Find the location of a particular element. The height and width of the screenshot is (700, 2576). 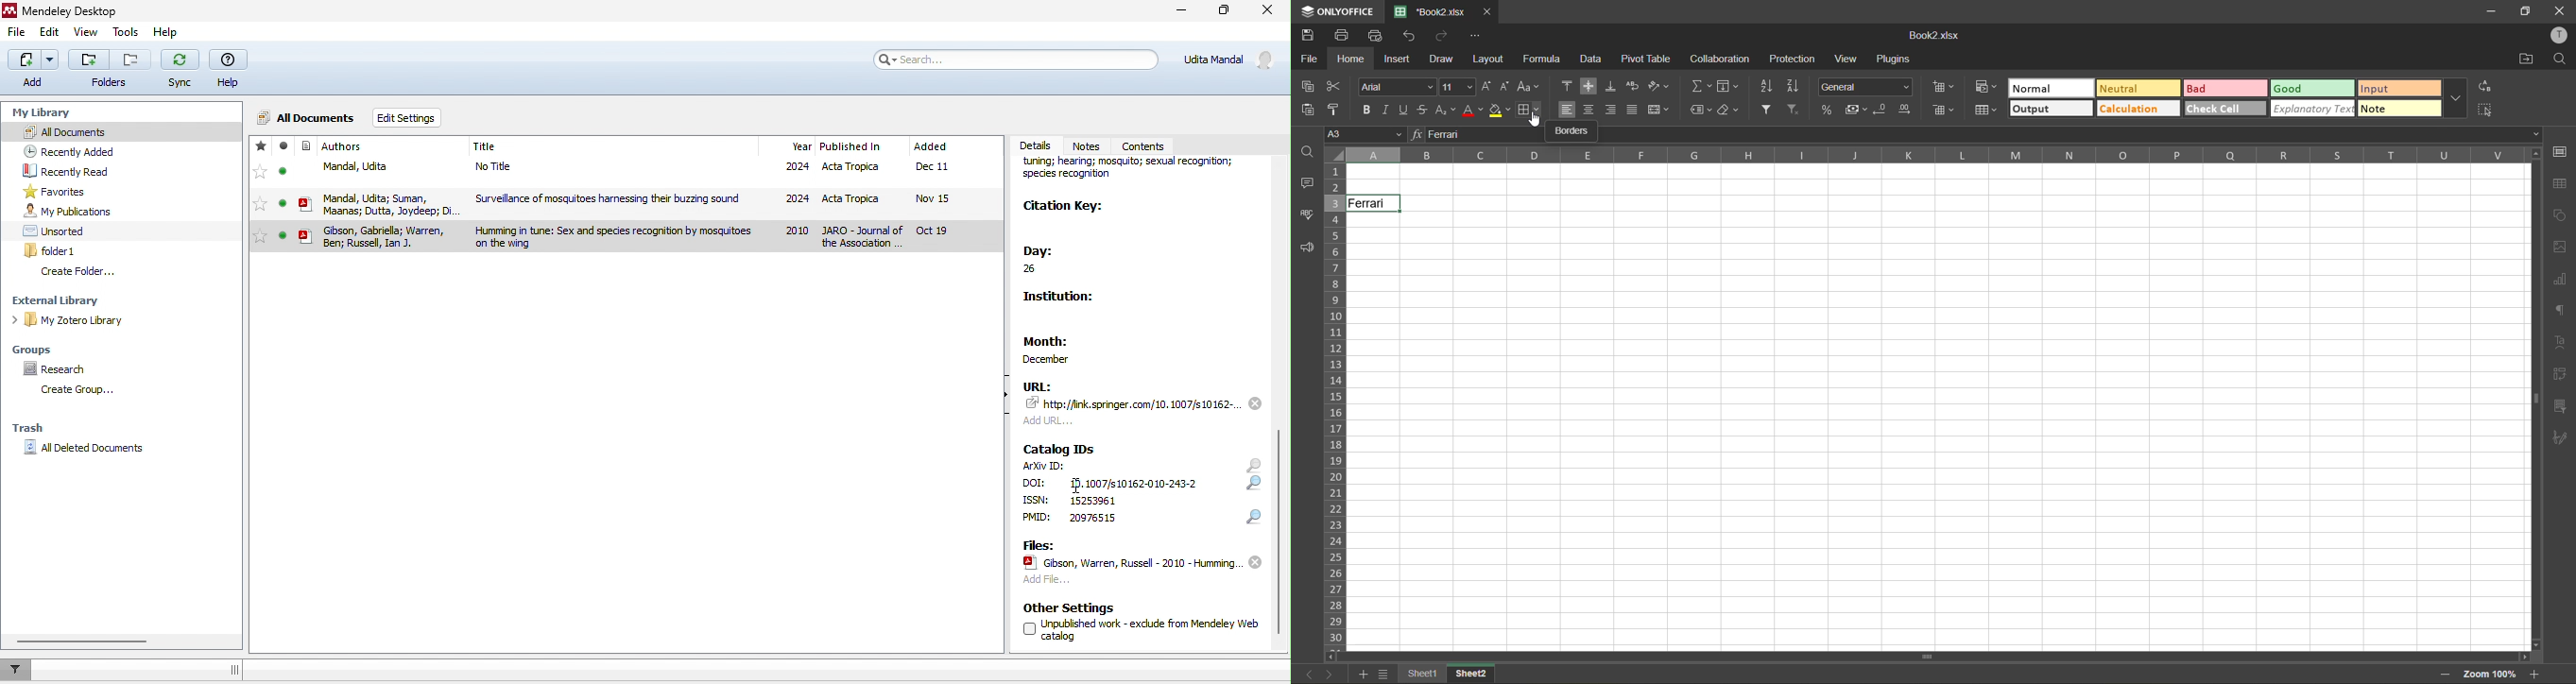

data is located at coordinates (1593, 60).